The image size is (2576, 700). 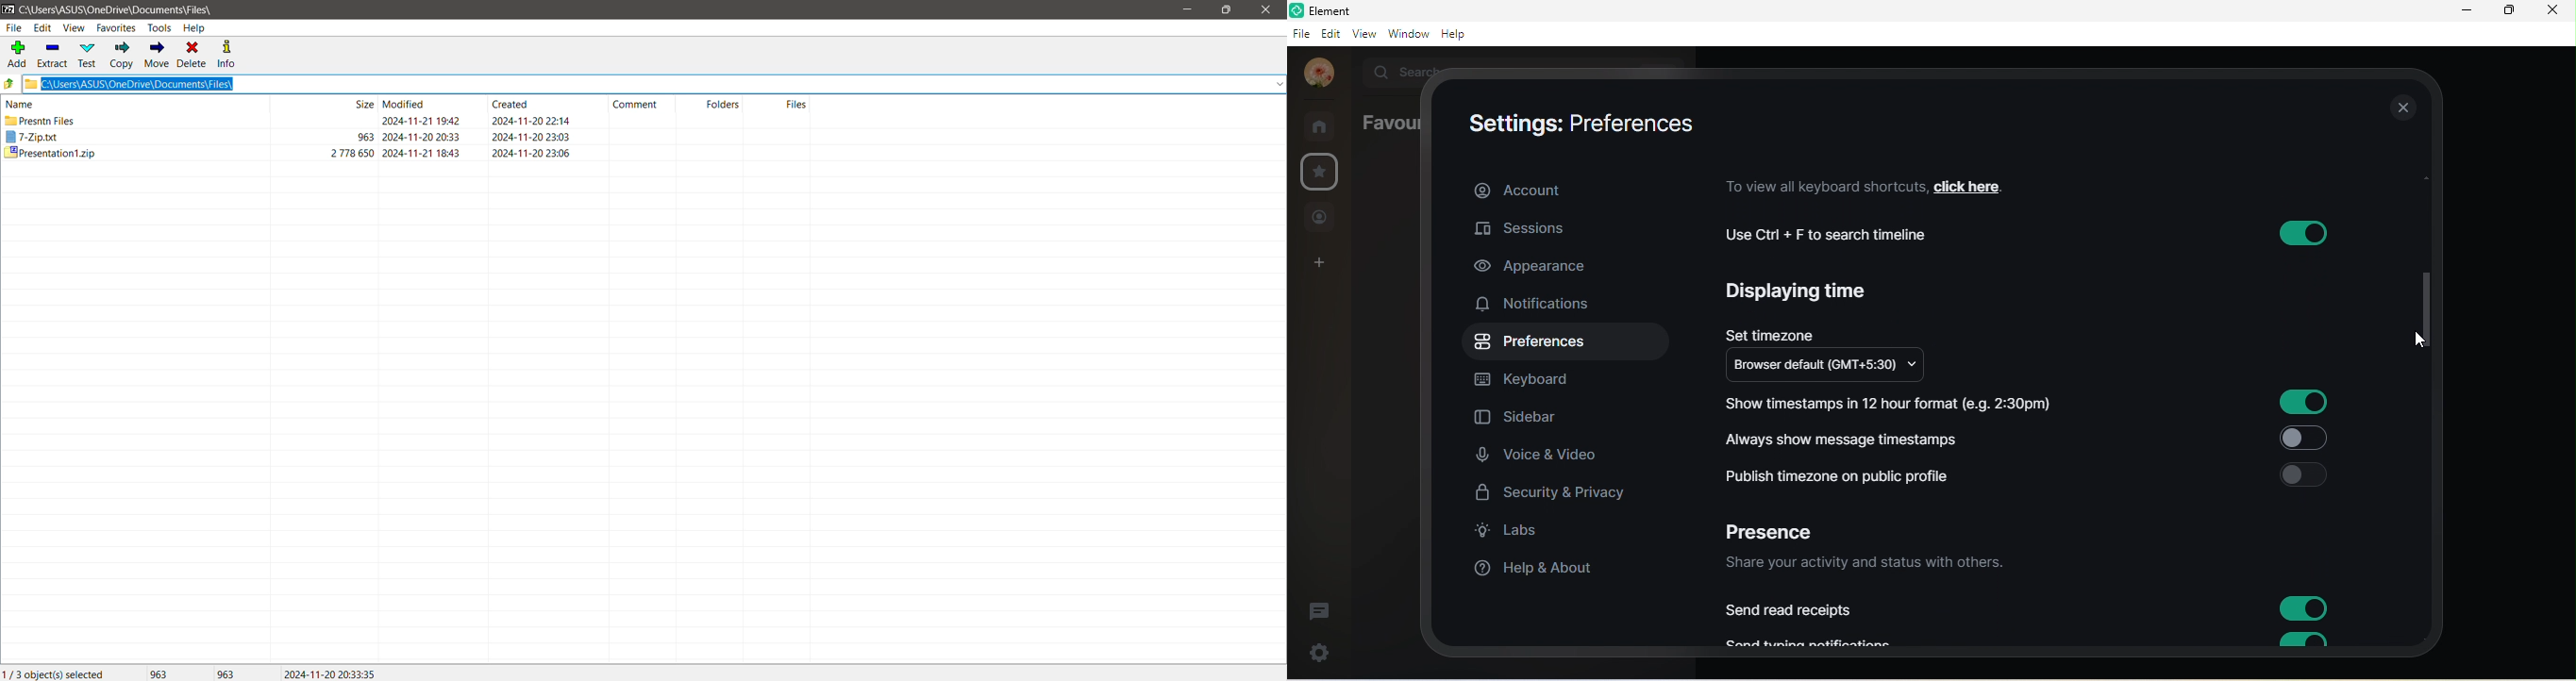 I want to click on set timezone, so click(x=1771, y=331).